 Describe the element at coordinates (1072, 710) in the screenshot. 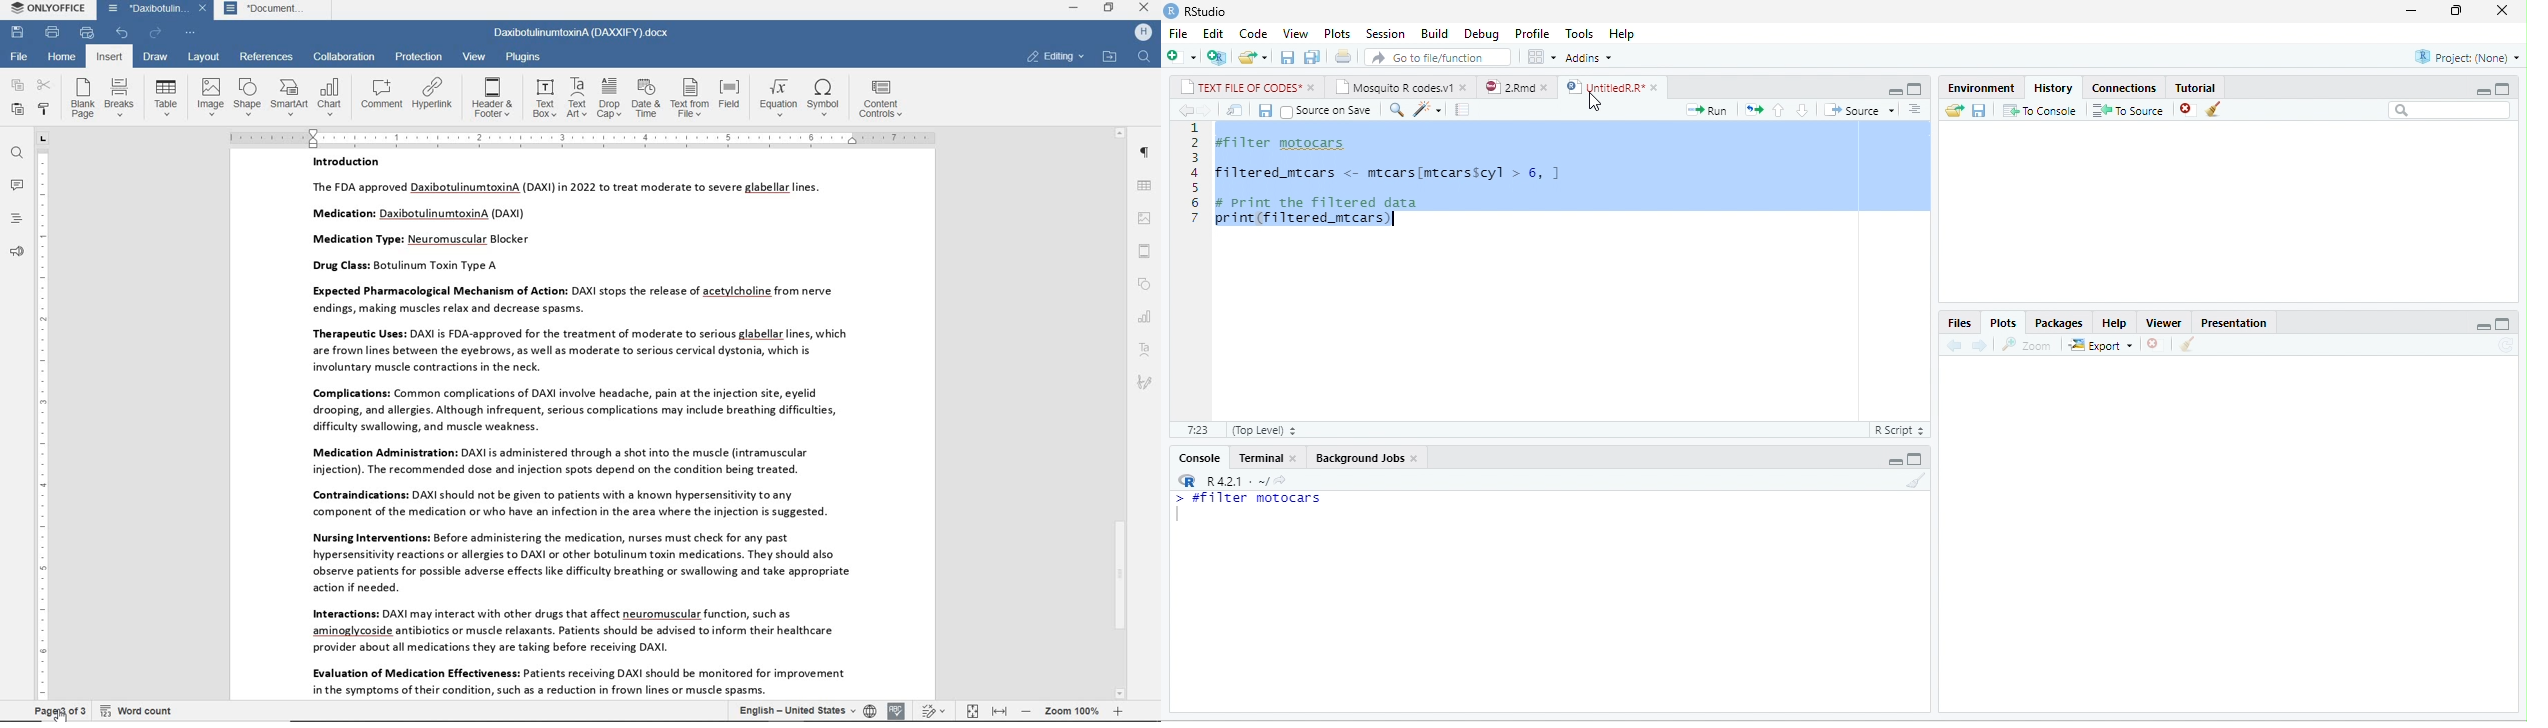

I see `zoom 100%` at that location.